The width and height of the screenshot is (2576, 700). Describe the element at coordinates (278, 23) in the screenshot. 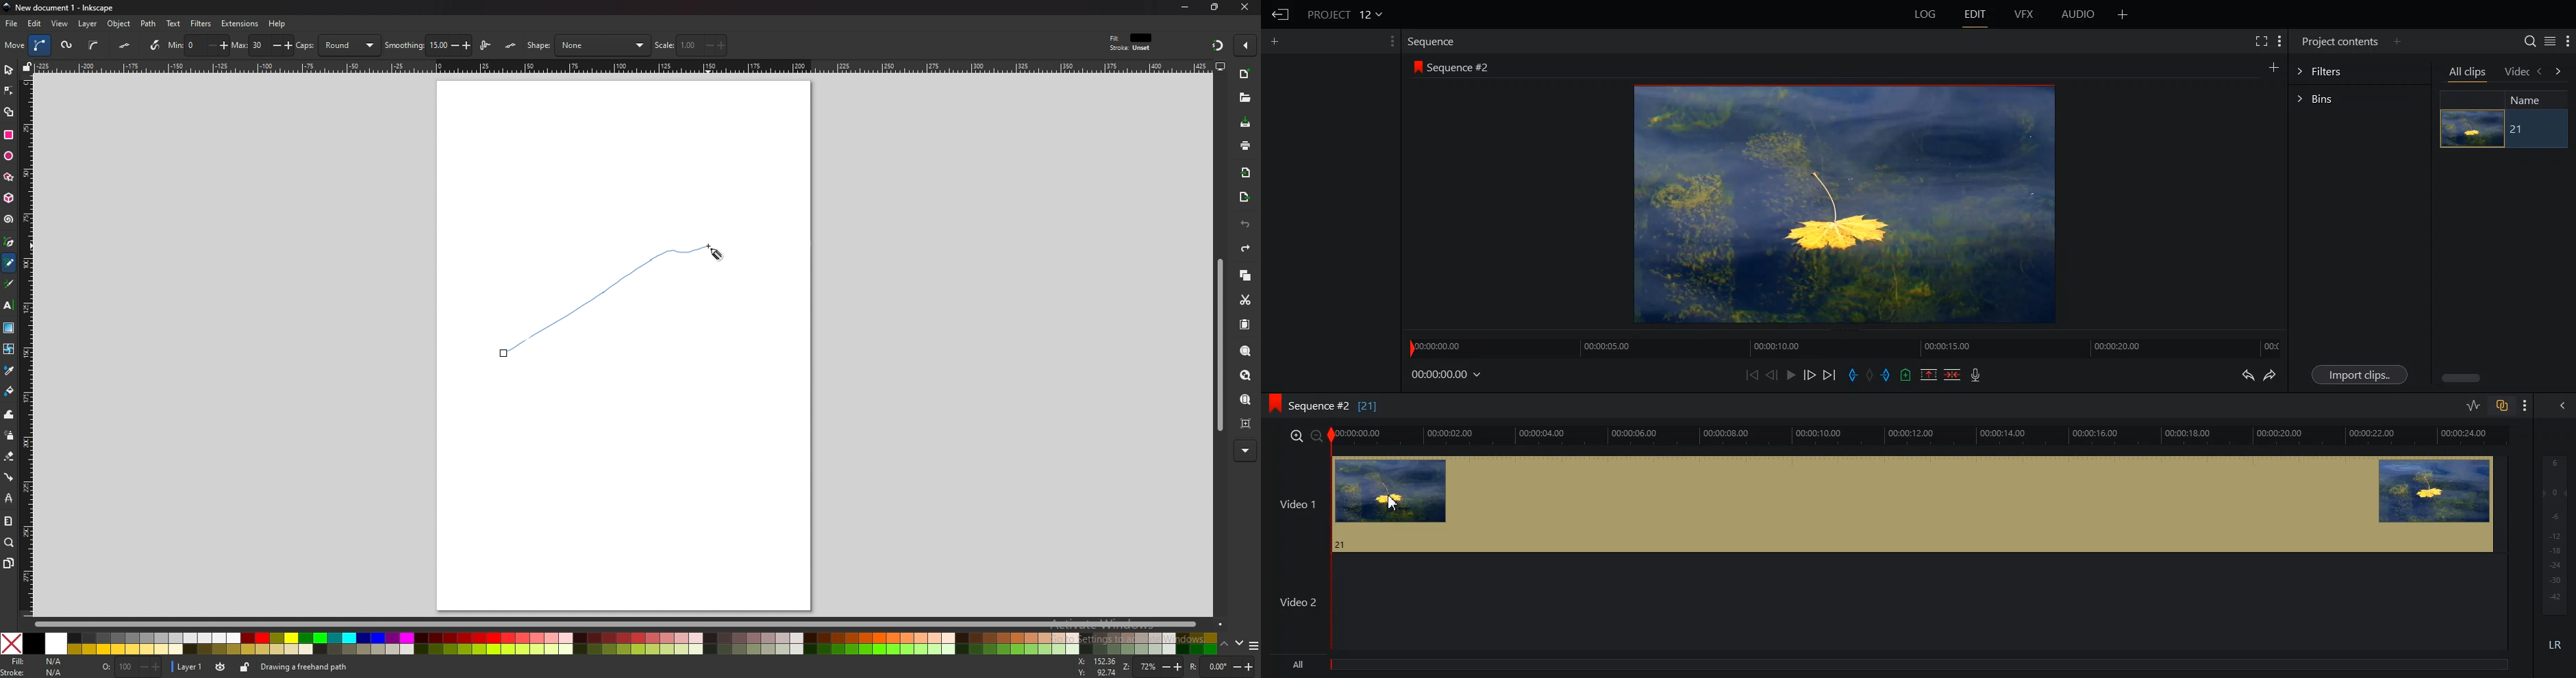

I see `help` at that location.